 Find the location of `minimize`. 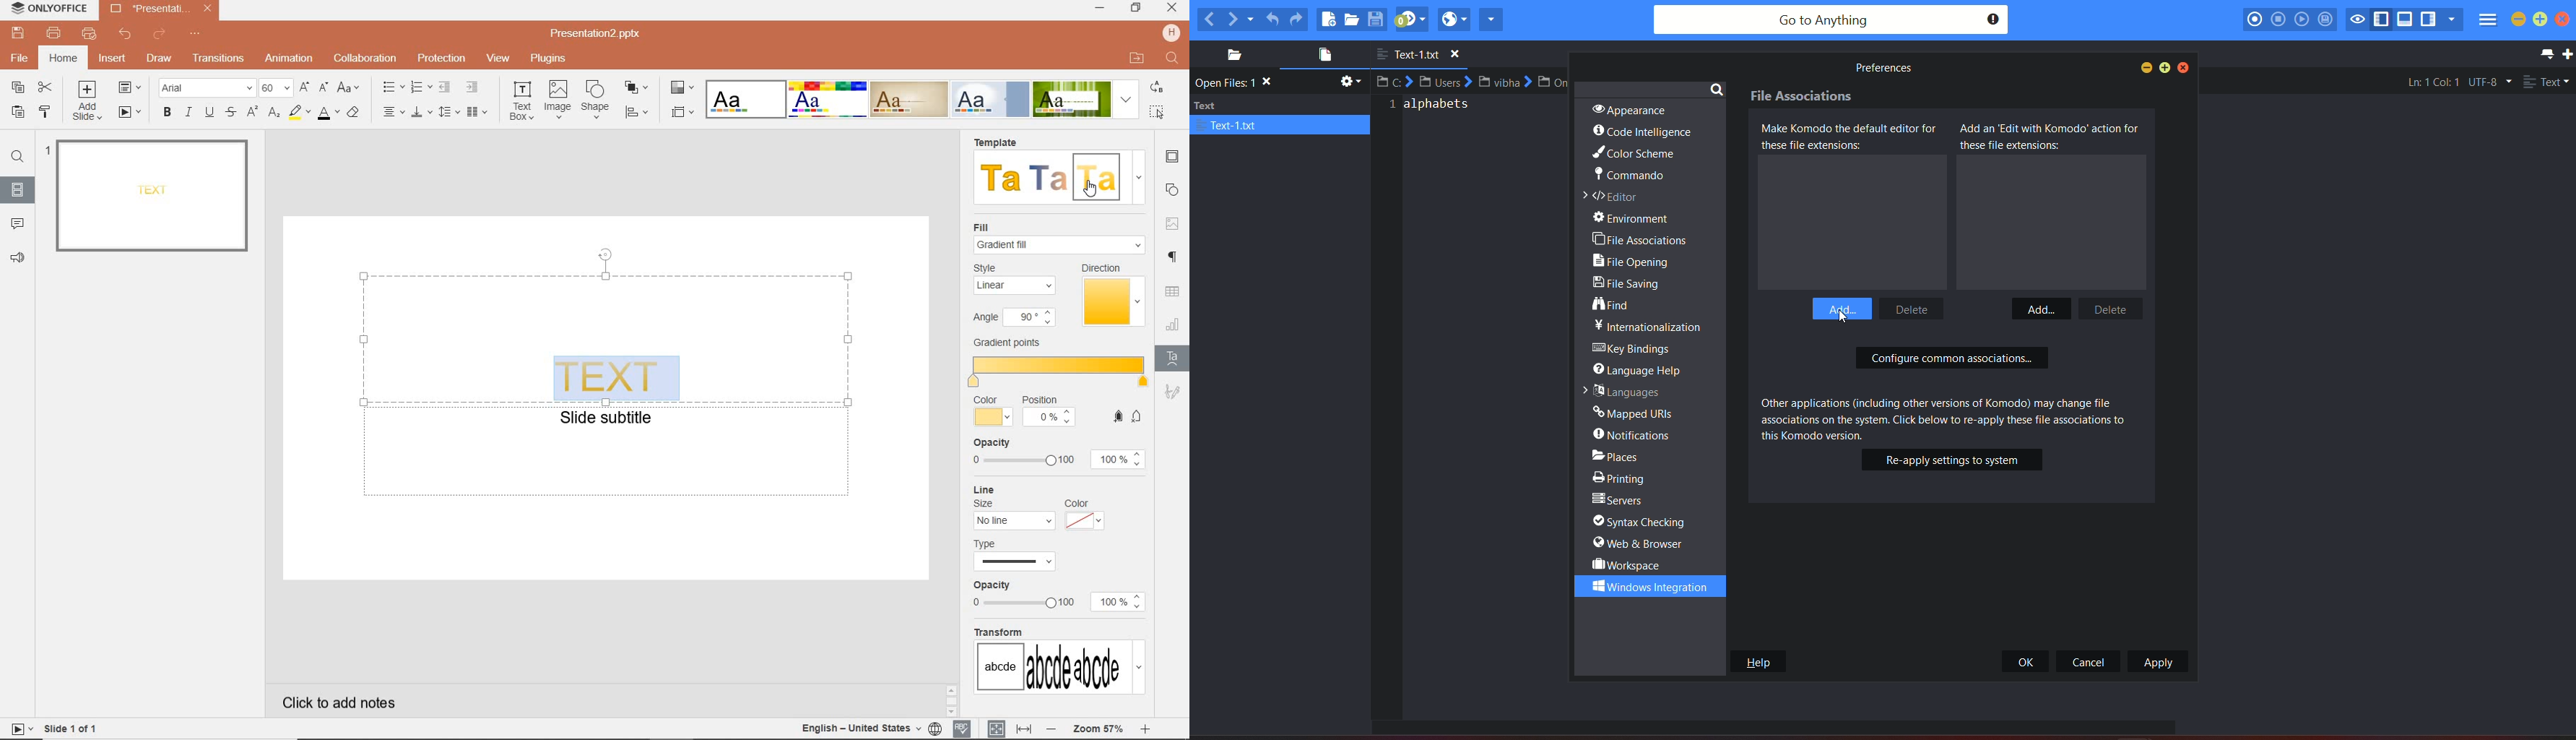

minimize is located at coordinates (1099, 9).